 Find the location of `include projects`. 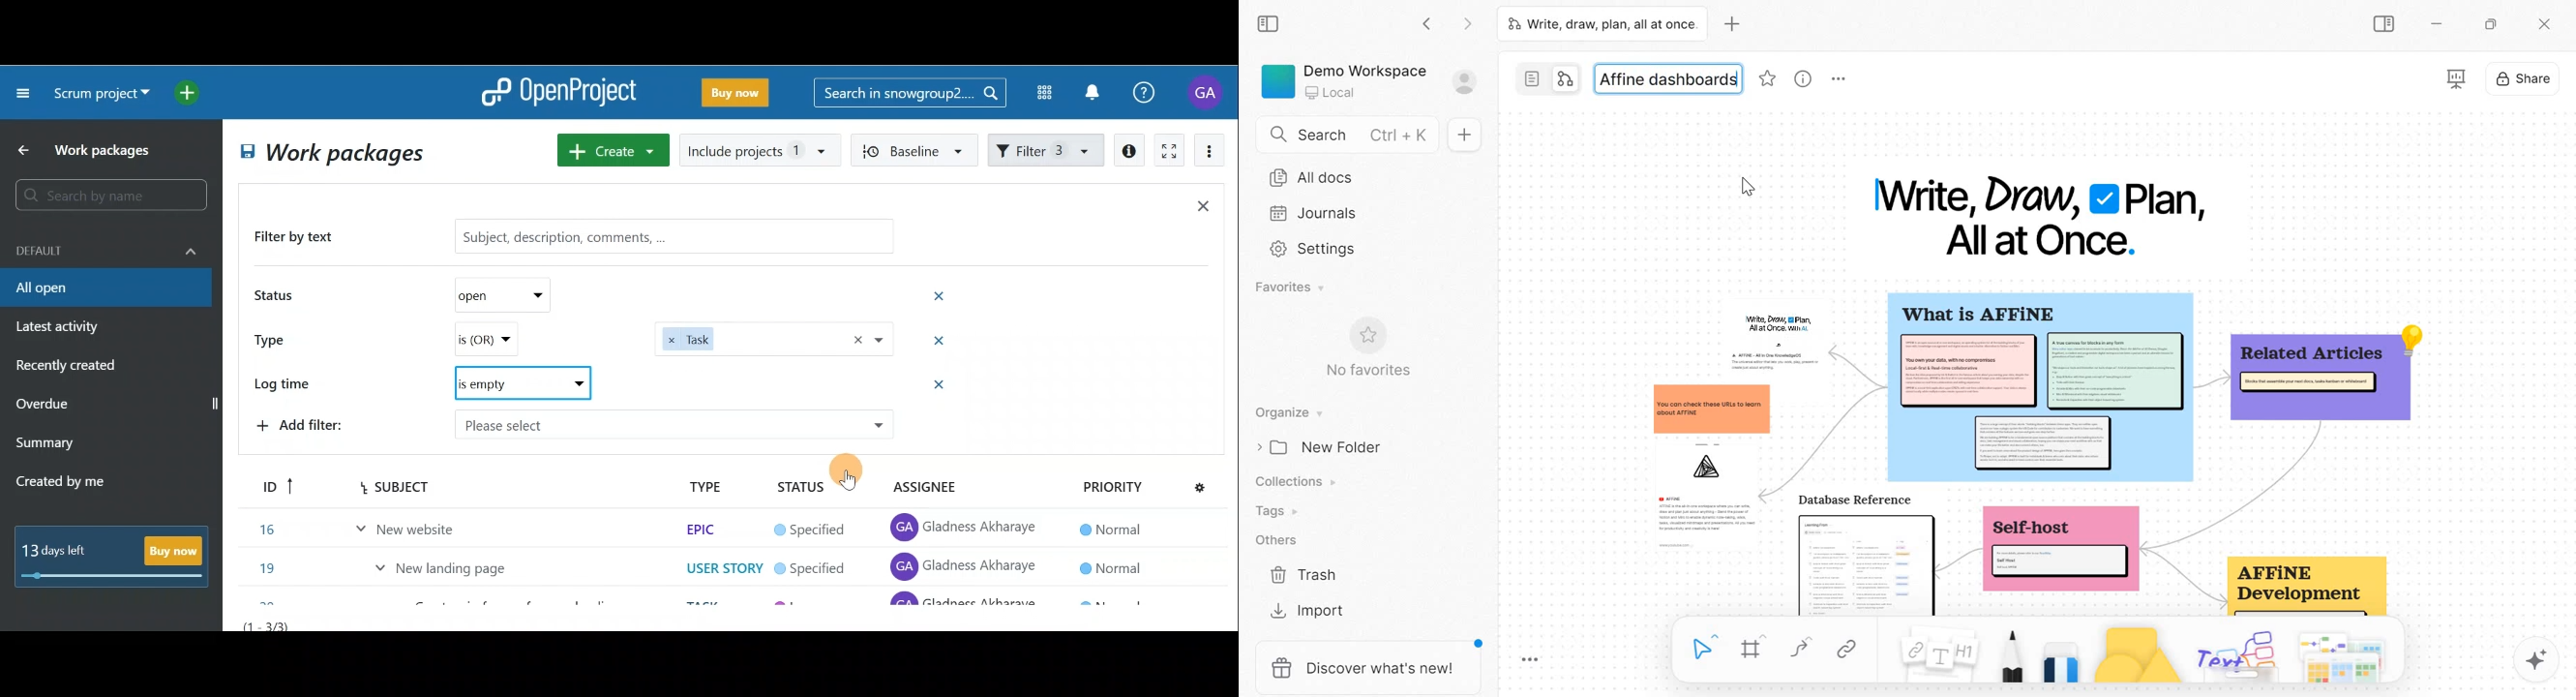

include projects is located at coordinates (761, 149).